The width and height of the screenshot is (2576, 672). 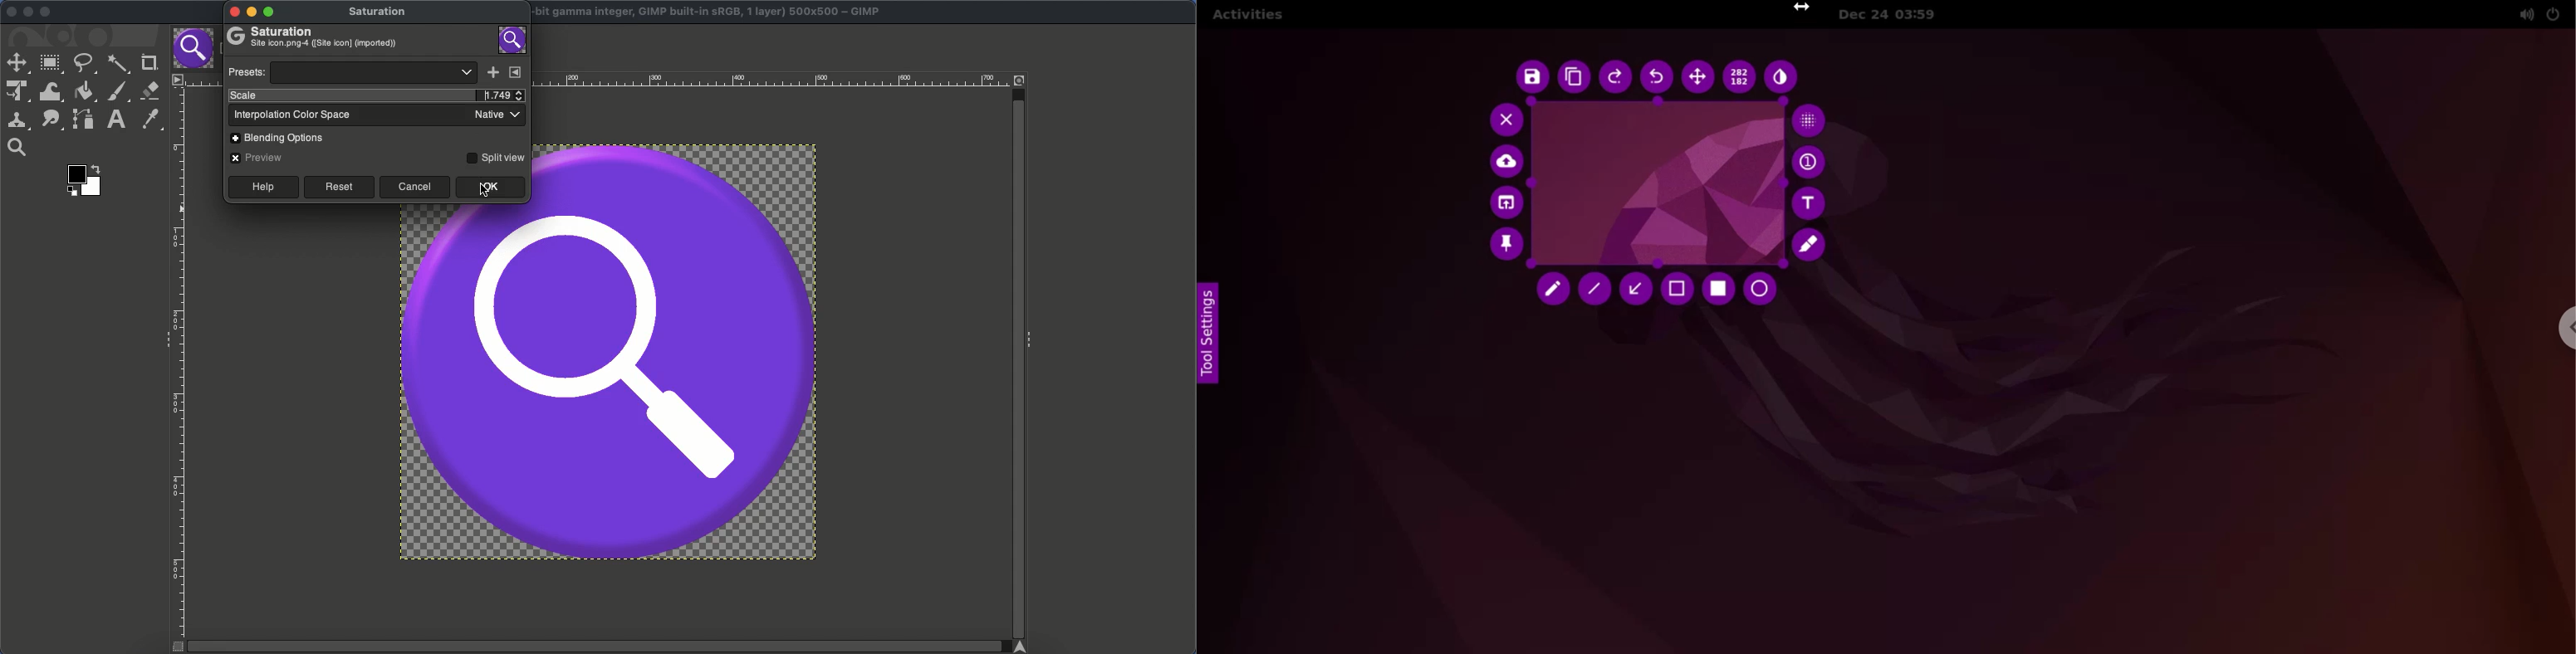 What do you see at coordinates (487, 192) in the screenshot?
I see `cursor` at bounding box center [487, 192].